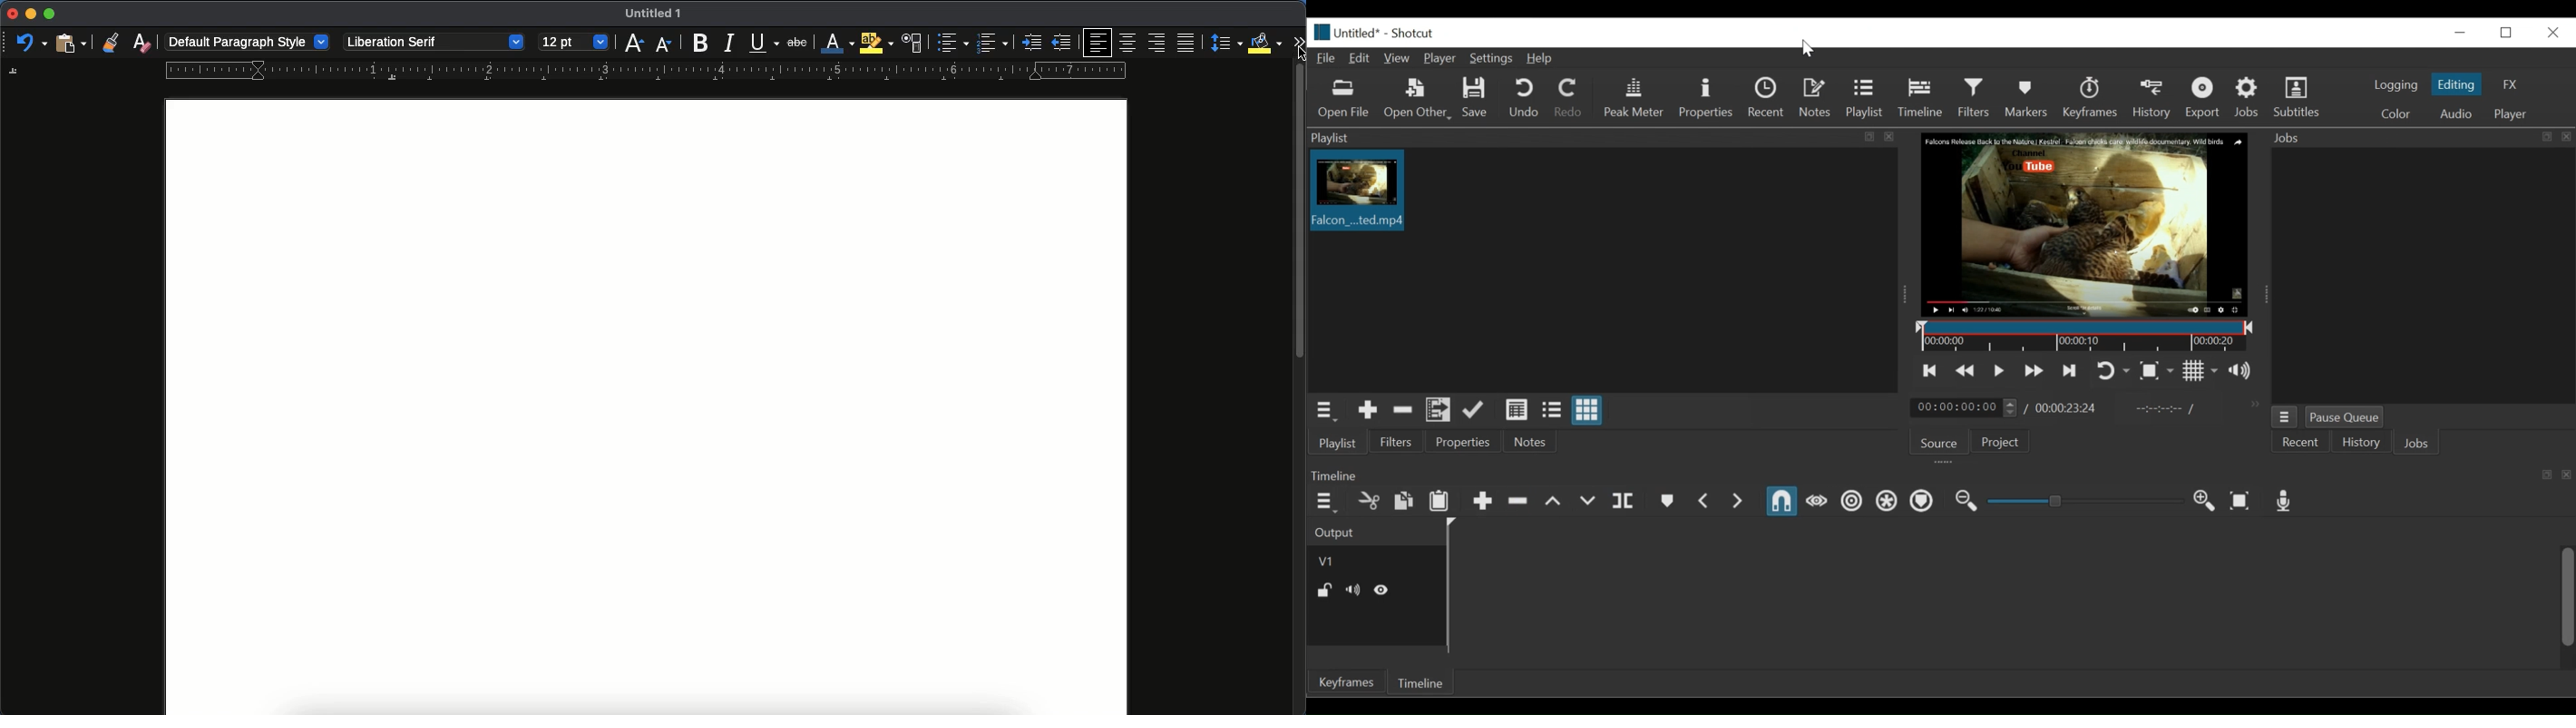  Describe the element at coordinates (433, 40) in the screenshot. I see `liberation serif - font` at that location.